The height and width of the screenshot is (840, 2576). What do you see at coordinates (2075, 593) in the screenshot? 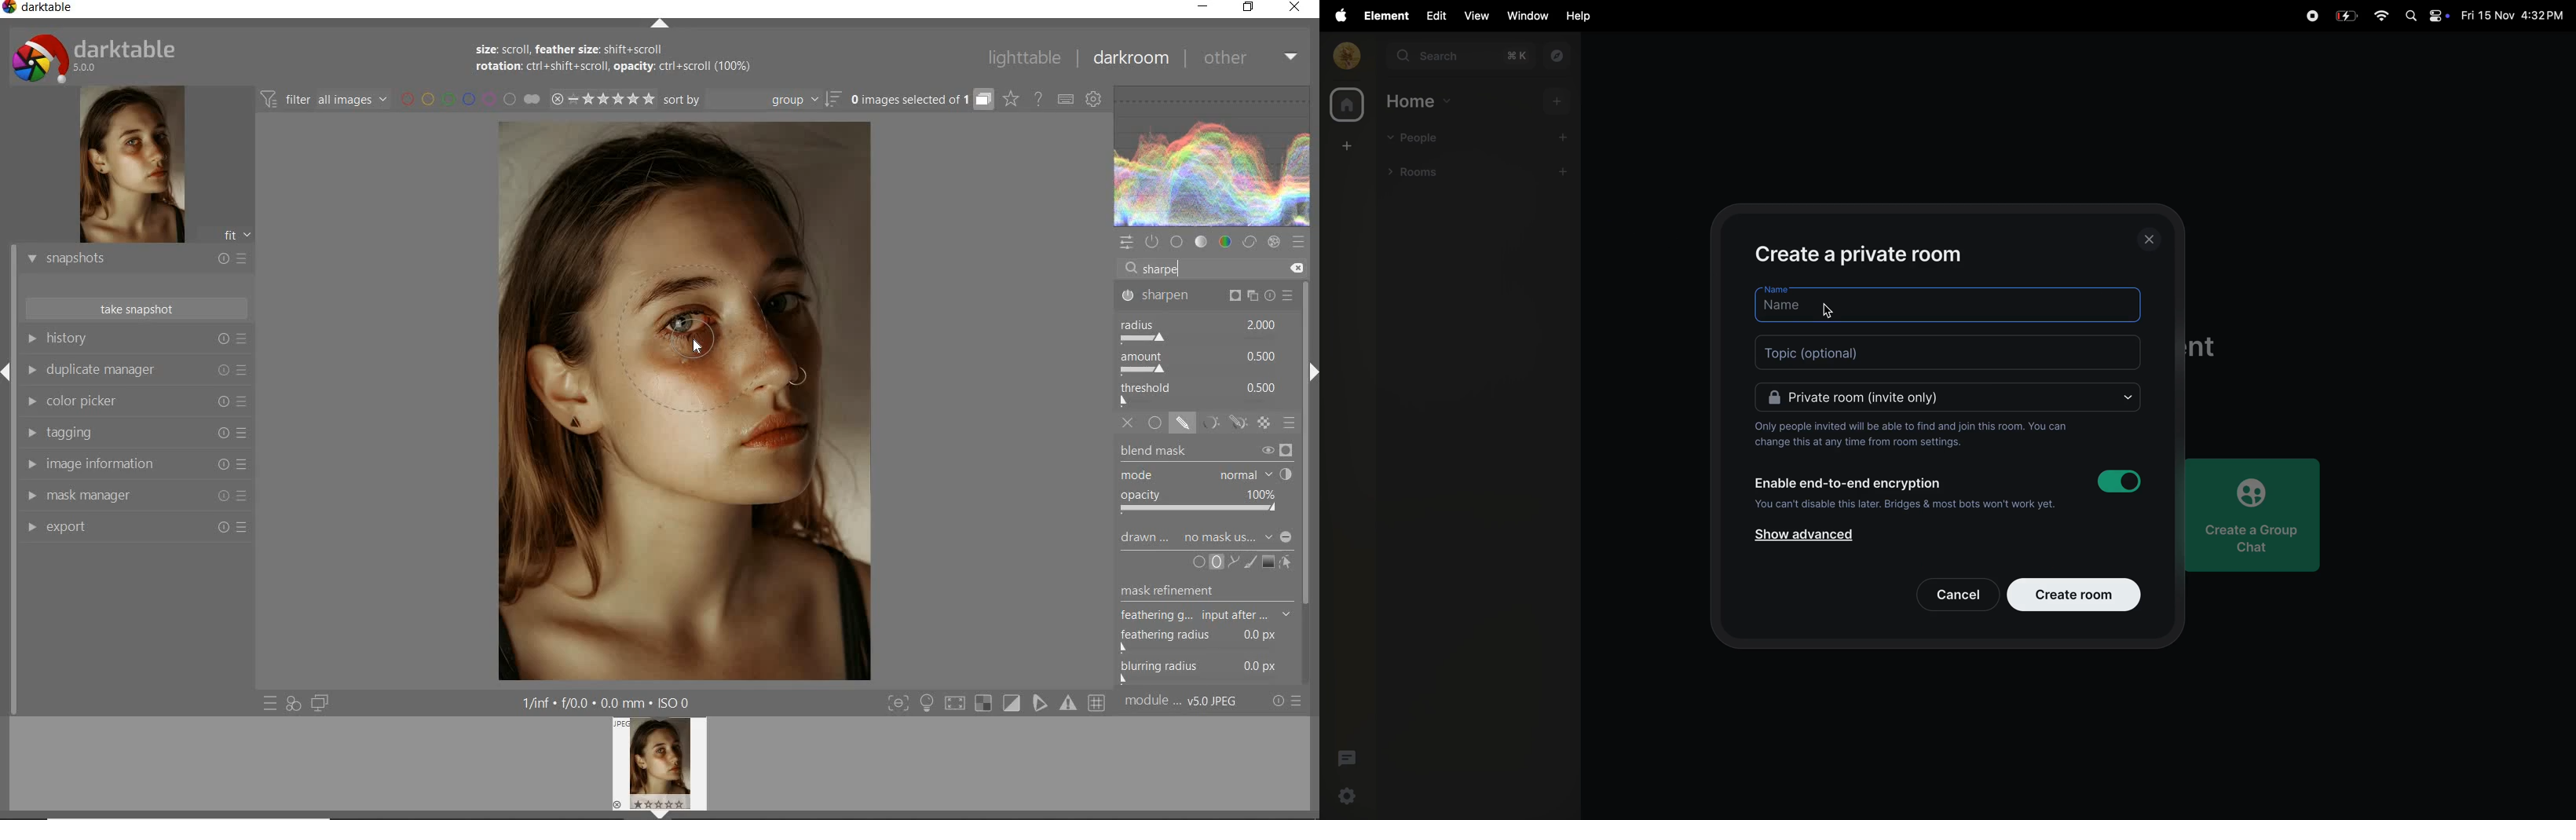
I see `create room` at bounding box center [2075, 593].